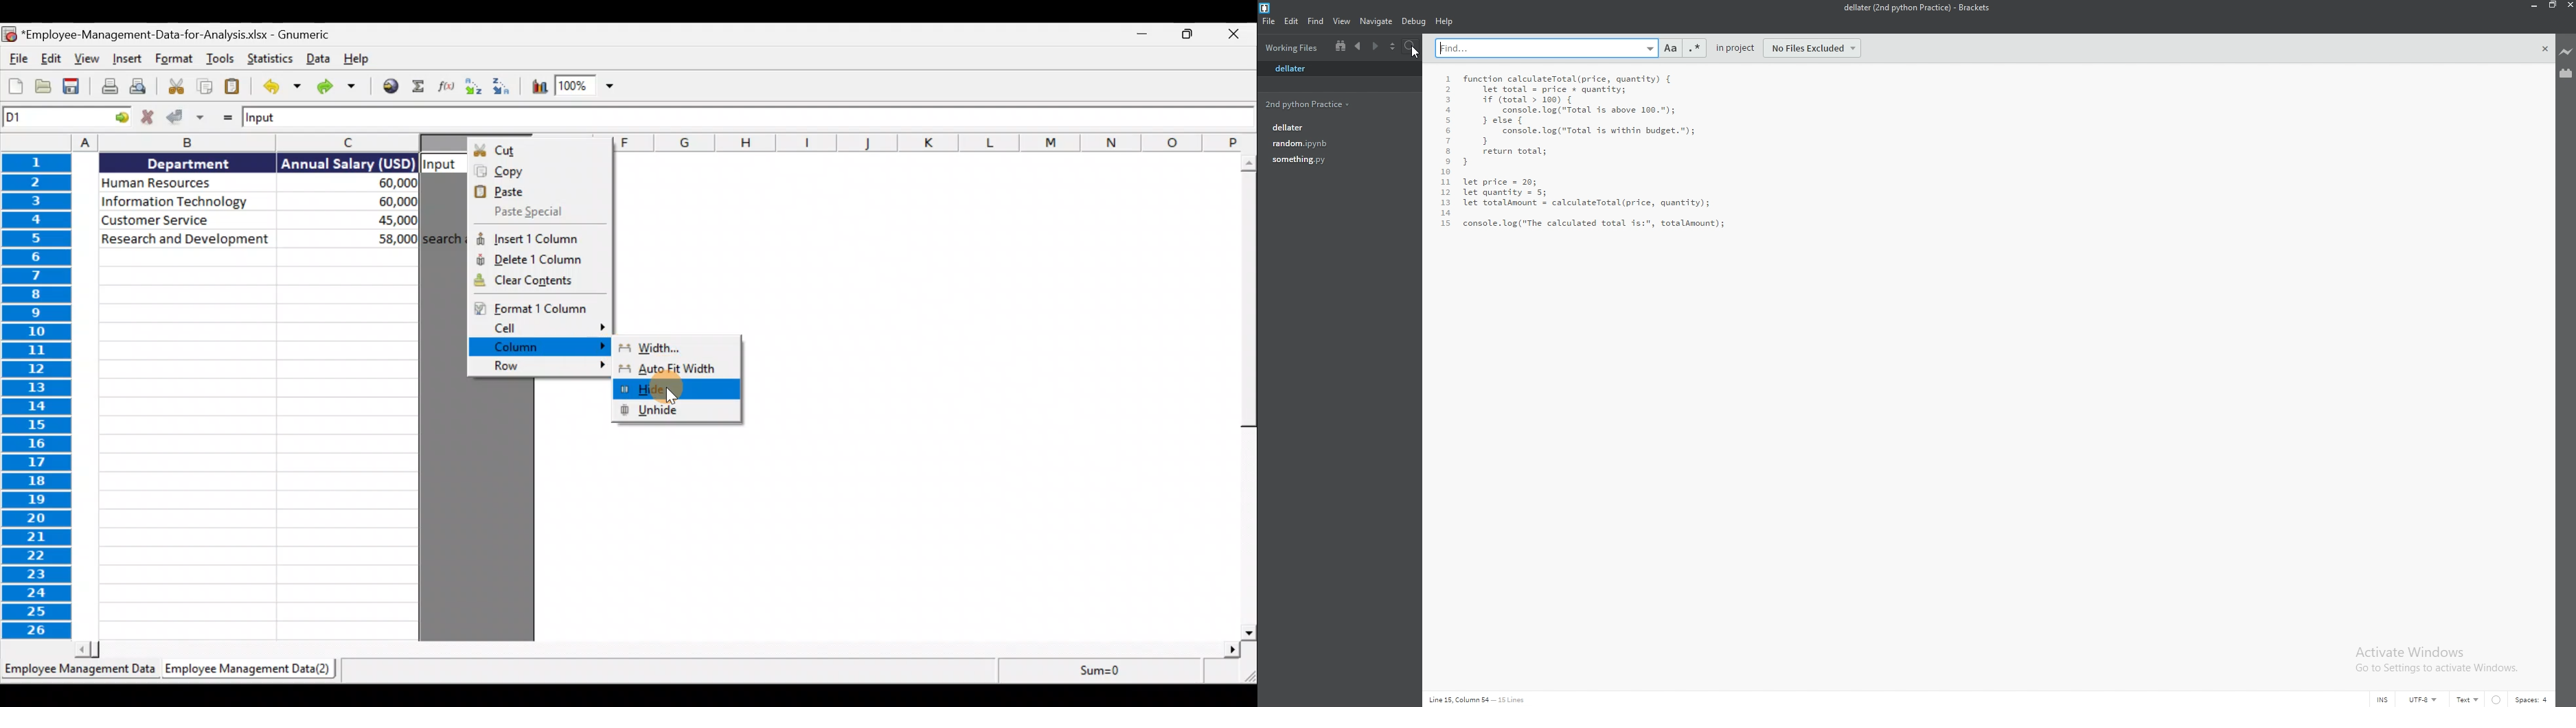 The width and height of the screenshot is (2576, 728). What do you see at coordinates (174, 87) in the screenshot?
I see `Cut selection` at bounding box center [174, 87].